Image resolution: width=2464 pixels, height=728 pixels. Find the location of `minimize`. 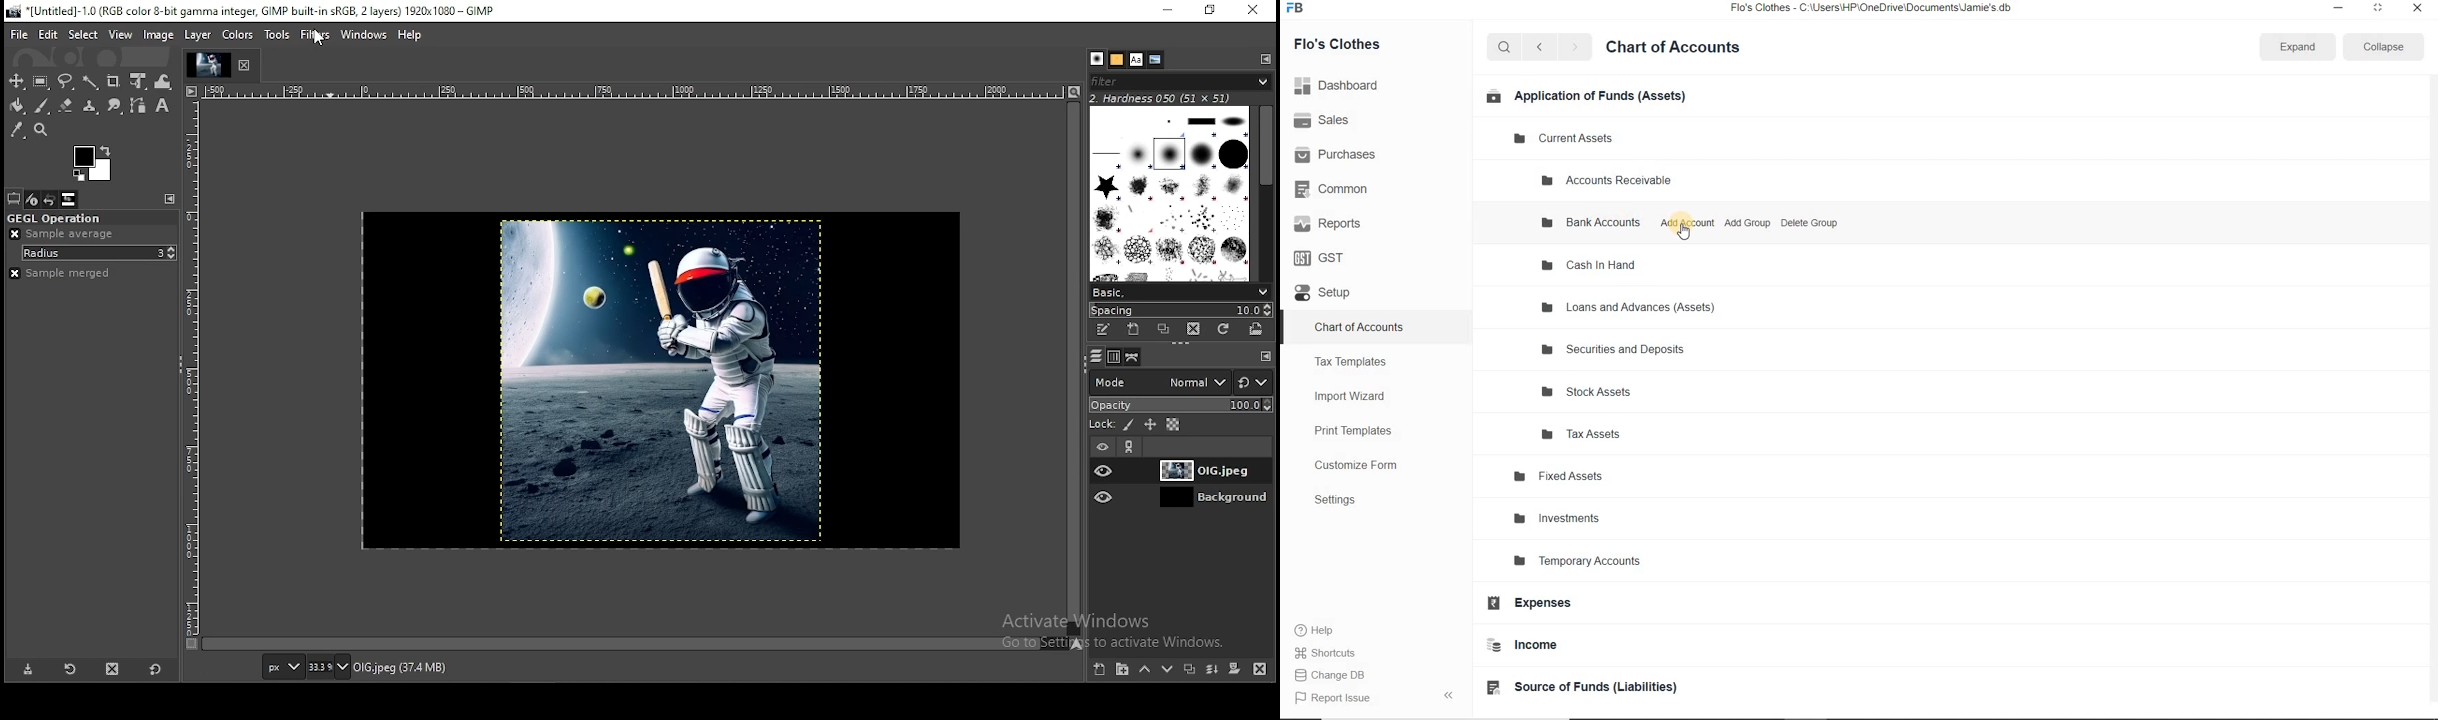

minimize is located at coordinates (2337, 7).